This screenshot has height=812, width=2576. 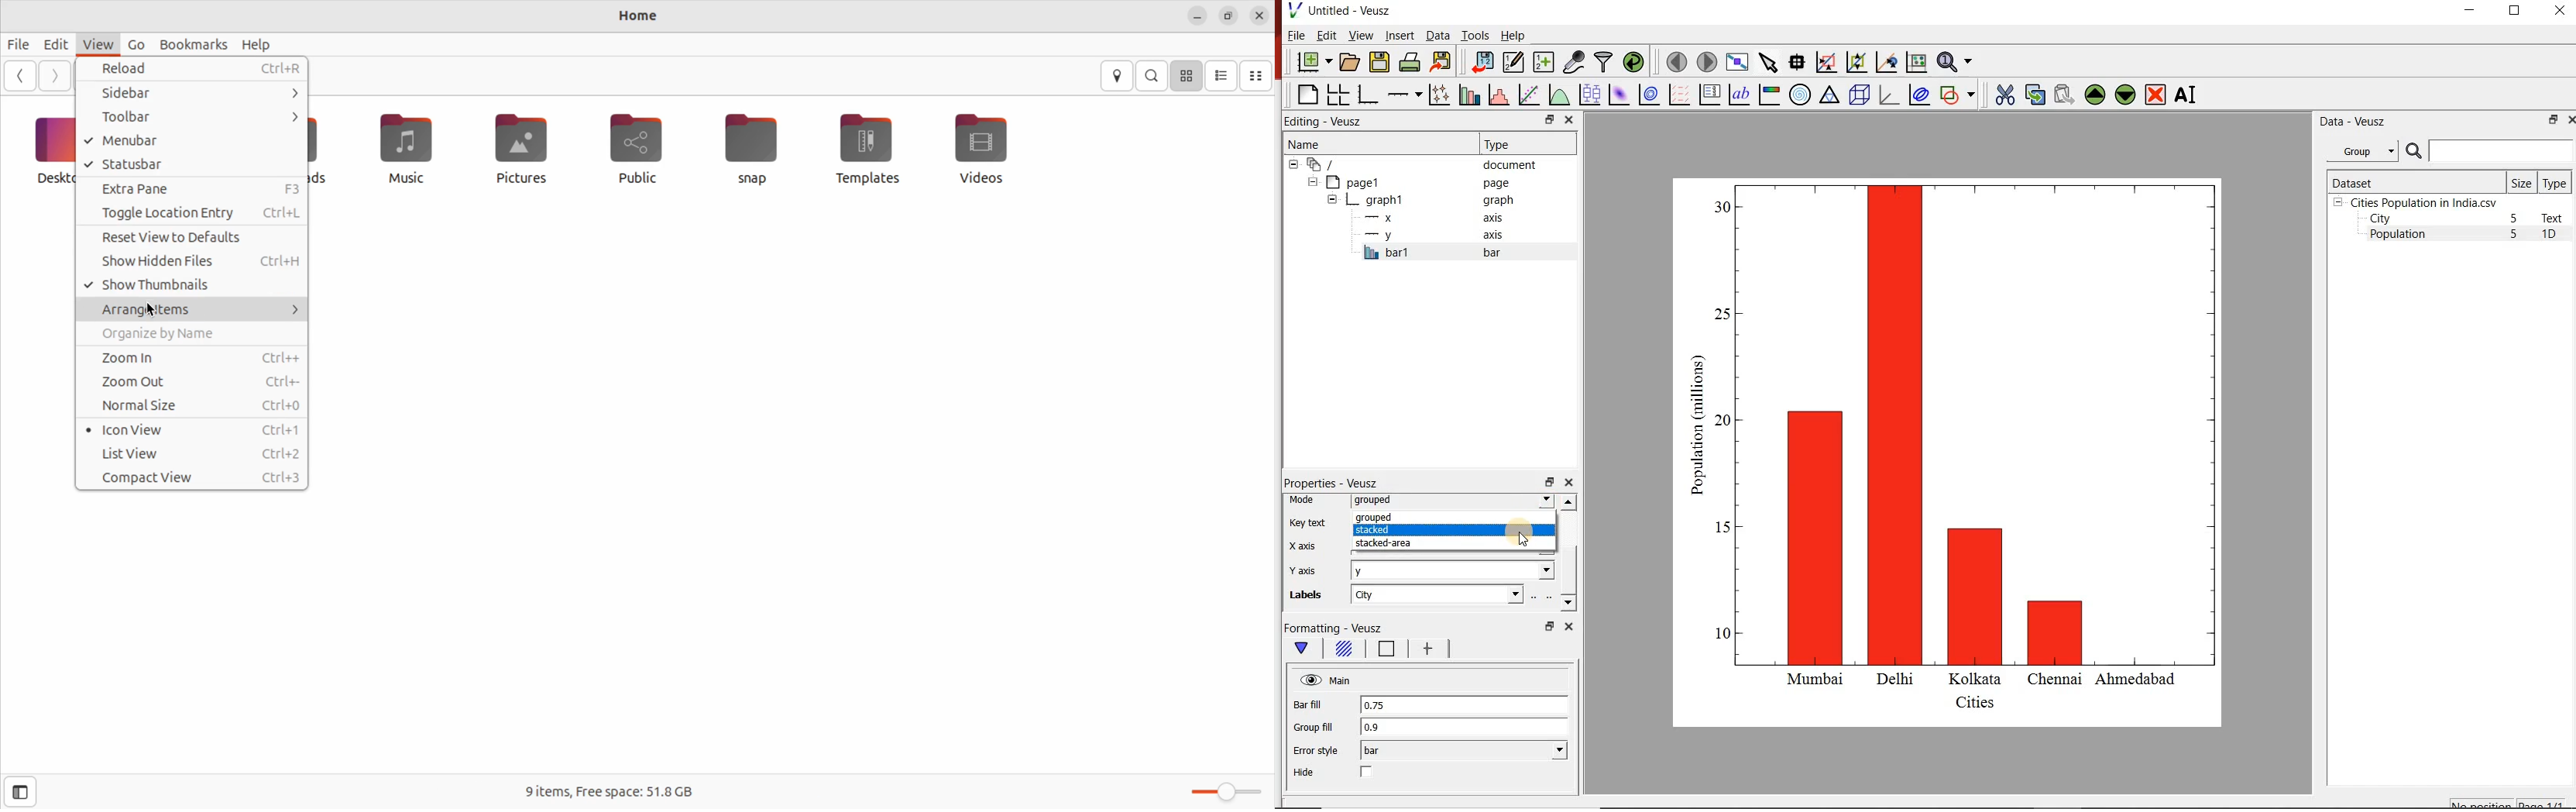 What do you see at coordinates (1737, 62) in the screenshot?
I see `view plot full screen` at bounding box center [1737, 62].